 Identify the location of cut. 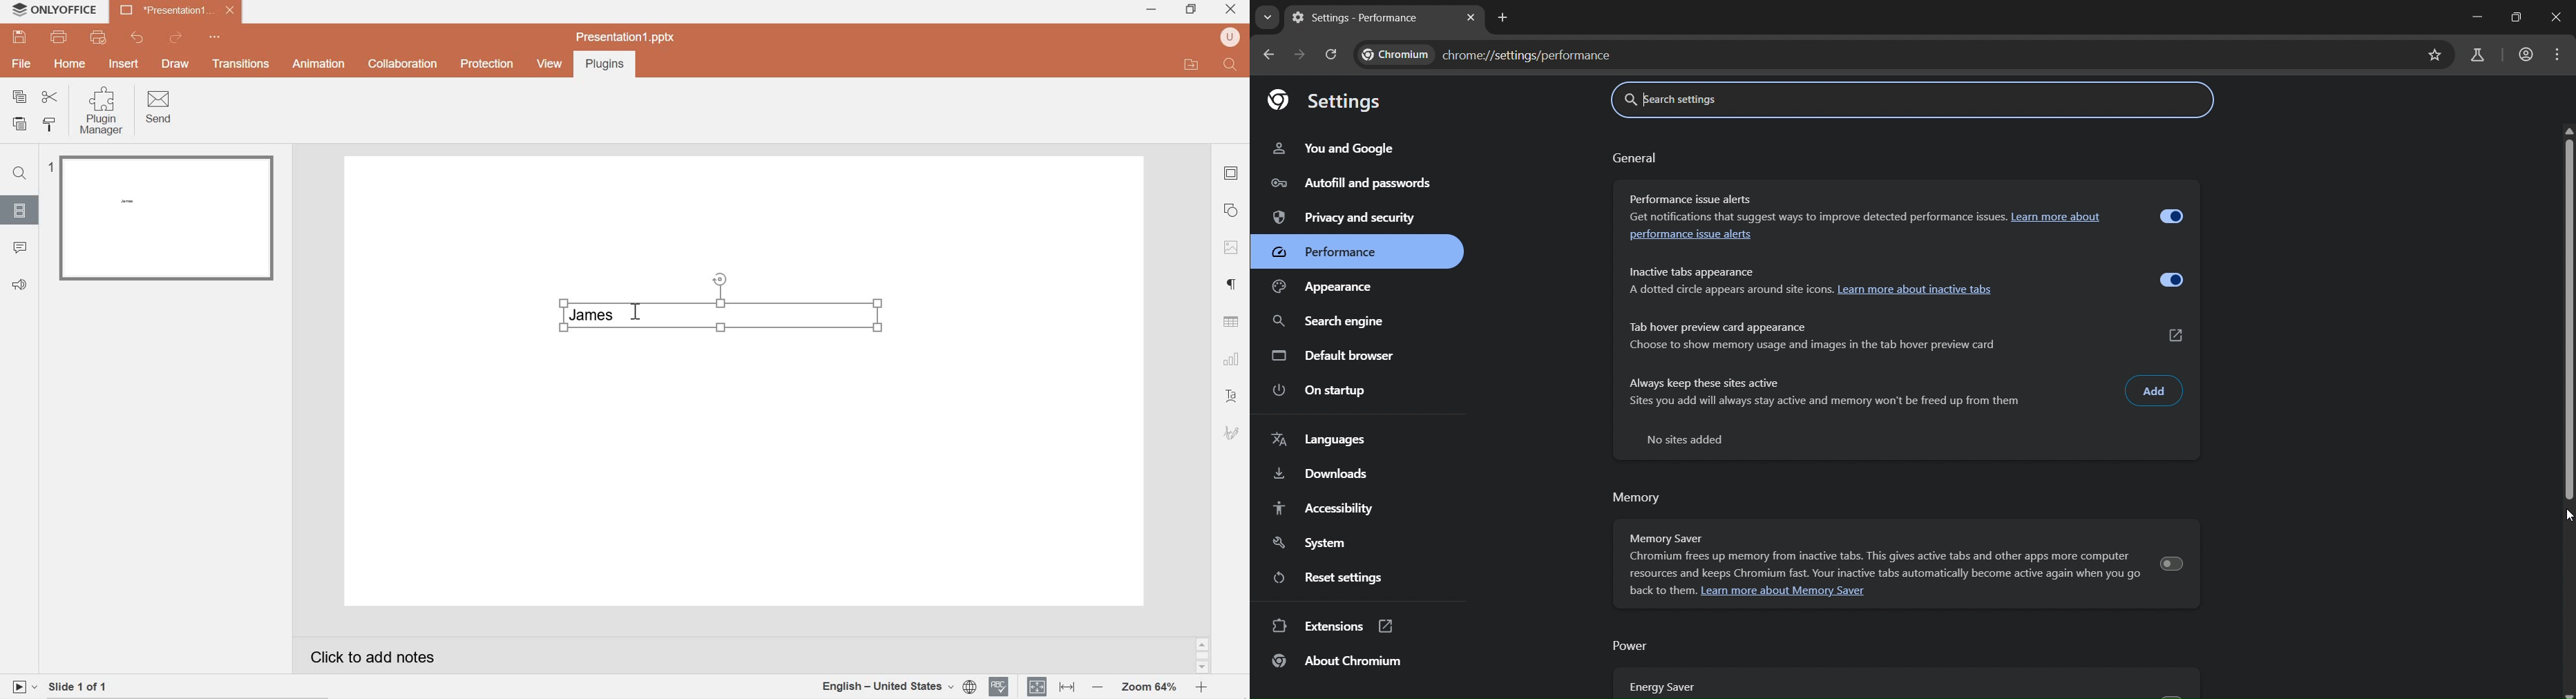
(50, 96).